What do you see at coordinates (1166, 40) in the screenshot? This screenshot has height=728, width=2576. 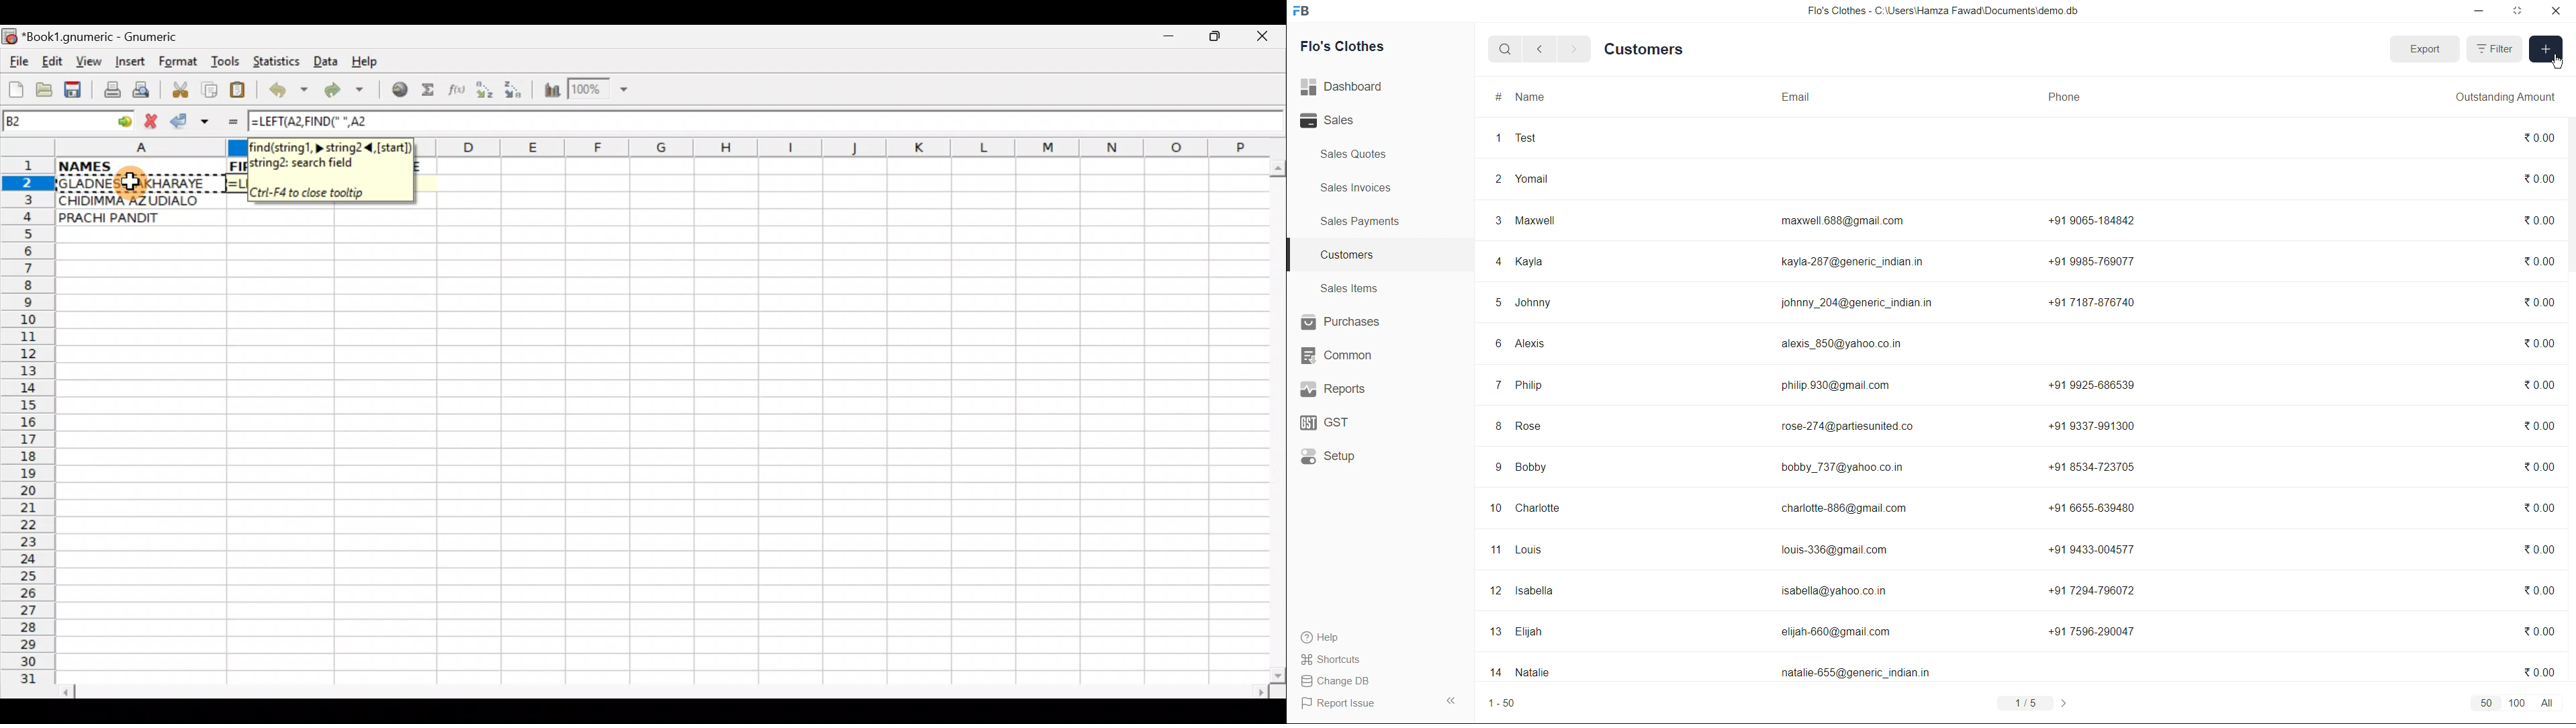 I see `Minimize` at bounding box center [1166, 40].